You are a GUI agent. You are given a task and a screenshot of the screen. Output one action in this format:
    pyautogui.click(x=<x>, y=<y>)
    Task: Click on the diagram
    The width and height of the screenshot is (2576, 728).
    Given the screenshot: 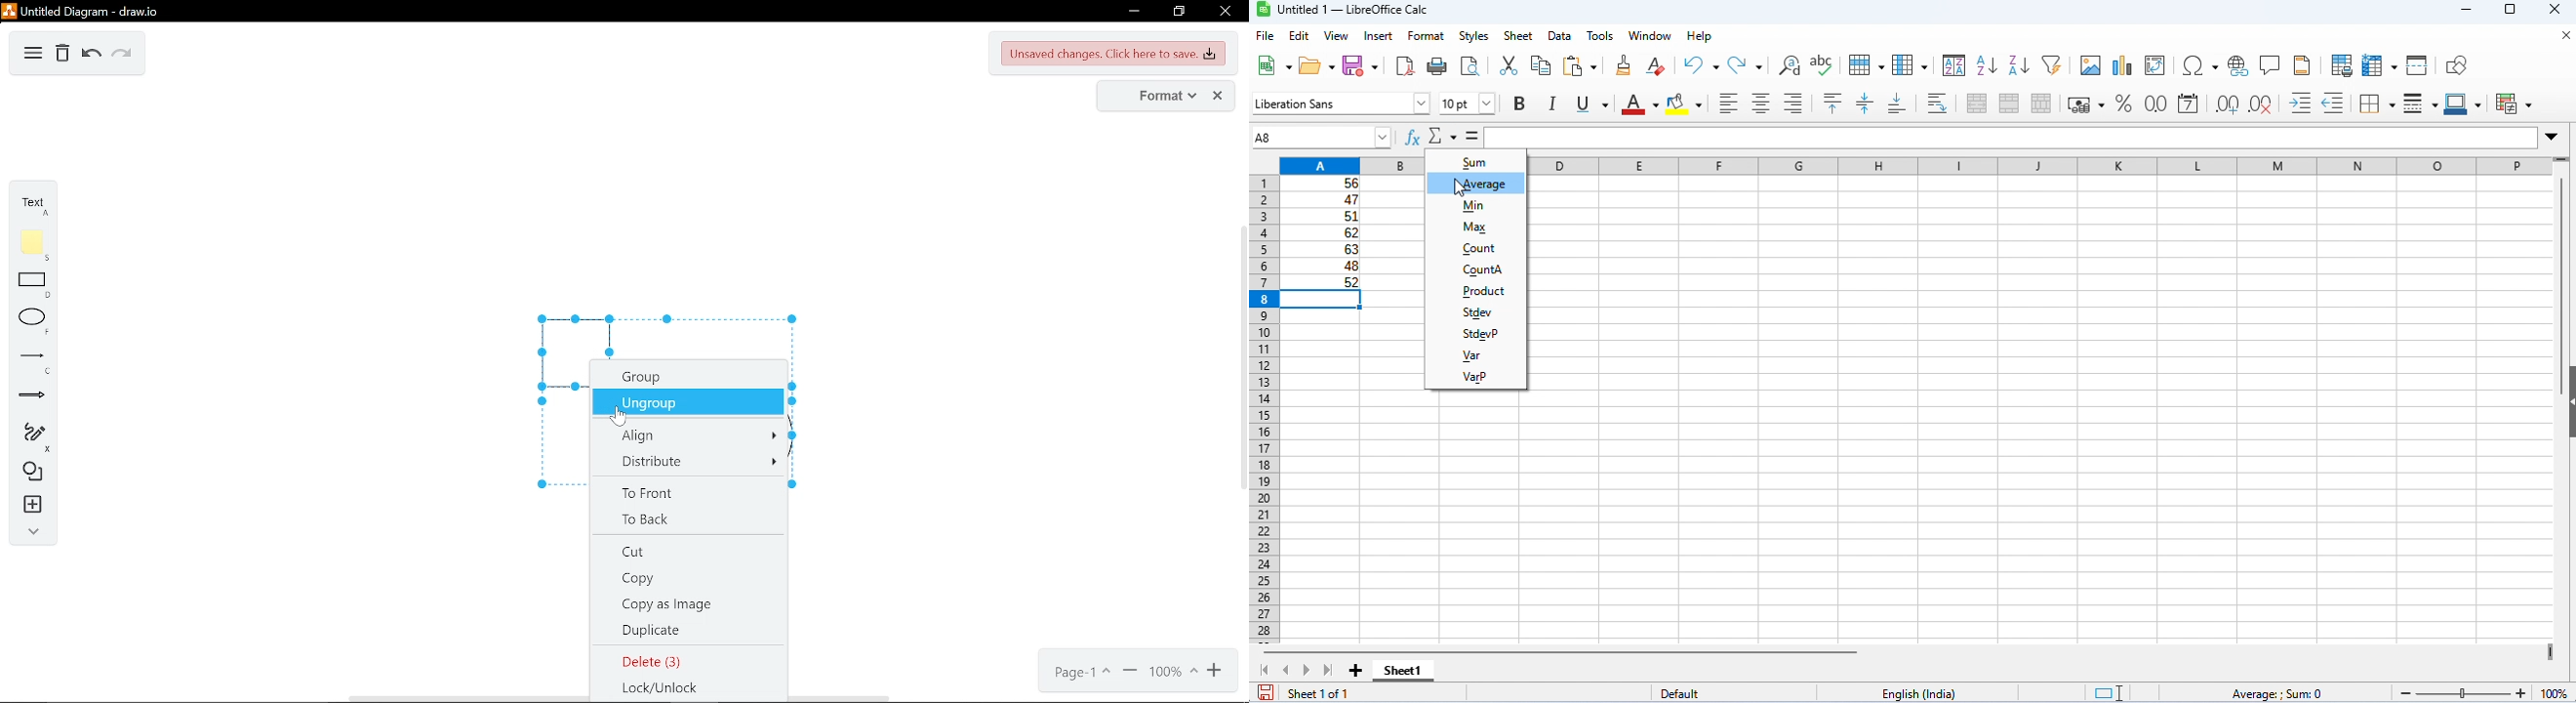 What is the action you would take?
    pyautogui.click(x=33, y=55)
    